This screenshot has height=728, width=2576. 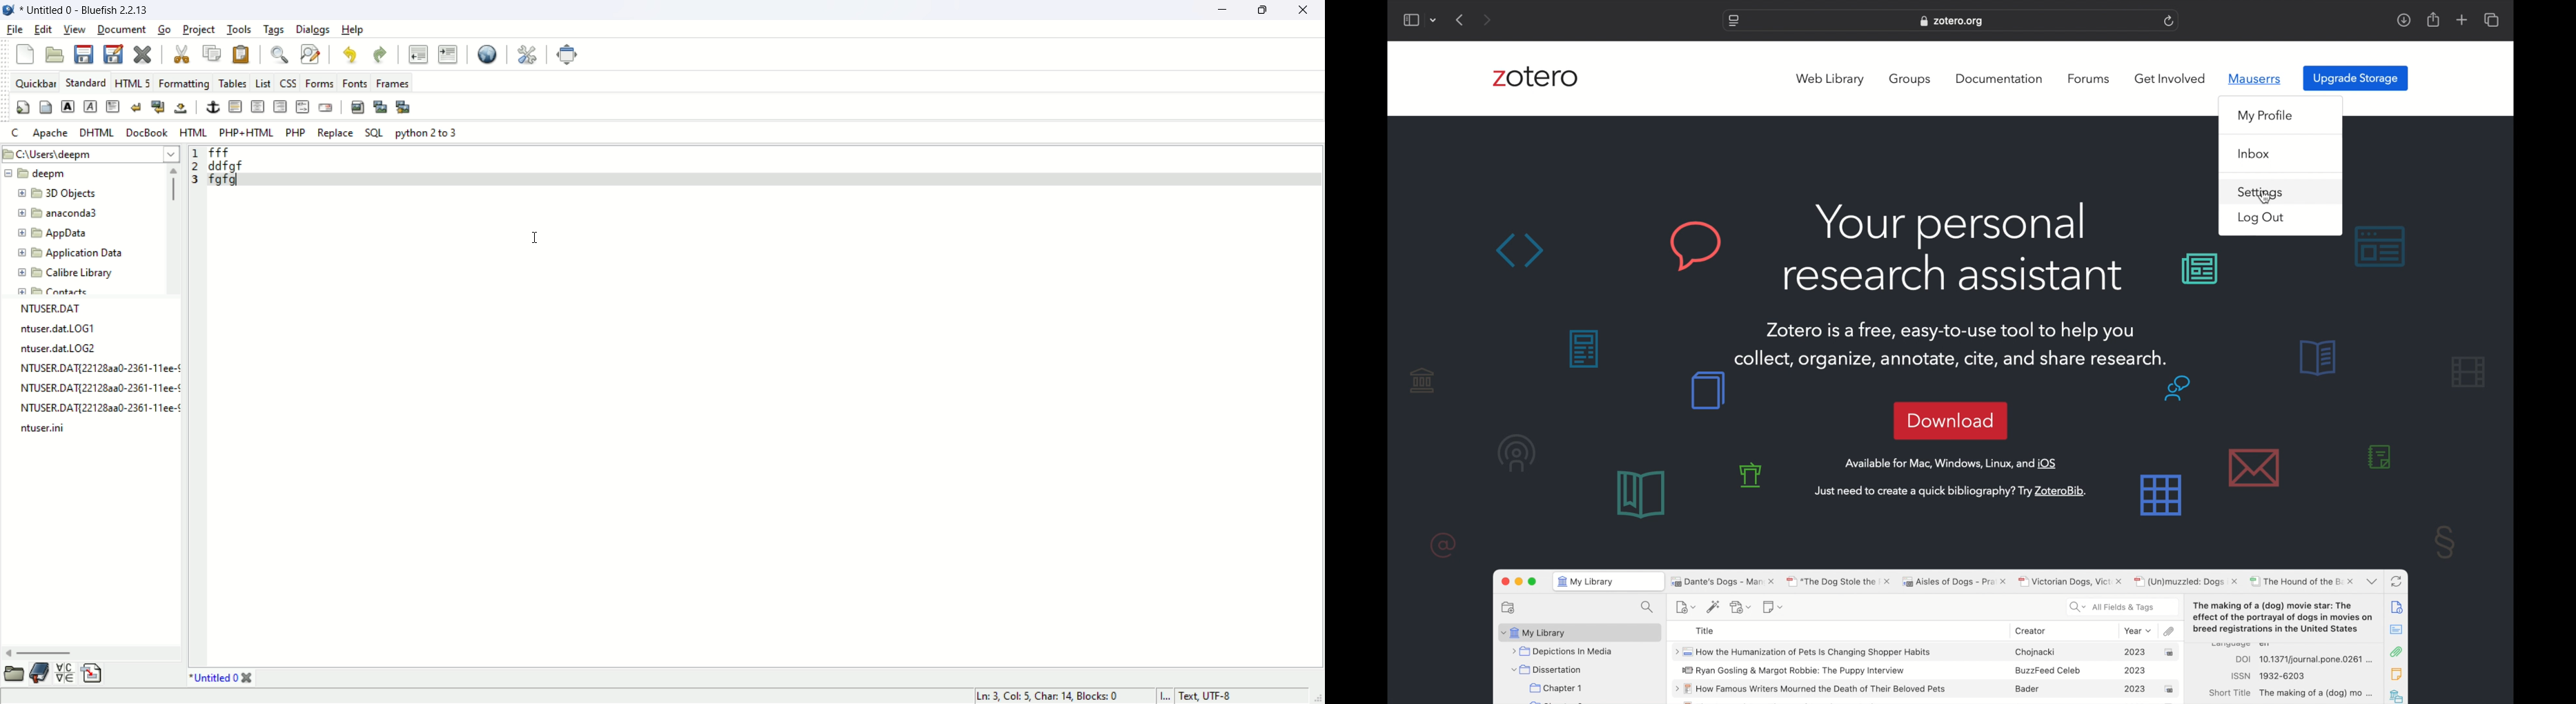 What do you see at coordinates (181, 109) in the screenshot?
I see `non- breaking space` at bounding box center [181, 109].